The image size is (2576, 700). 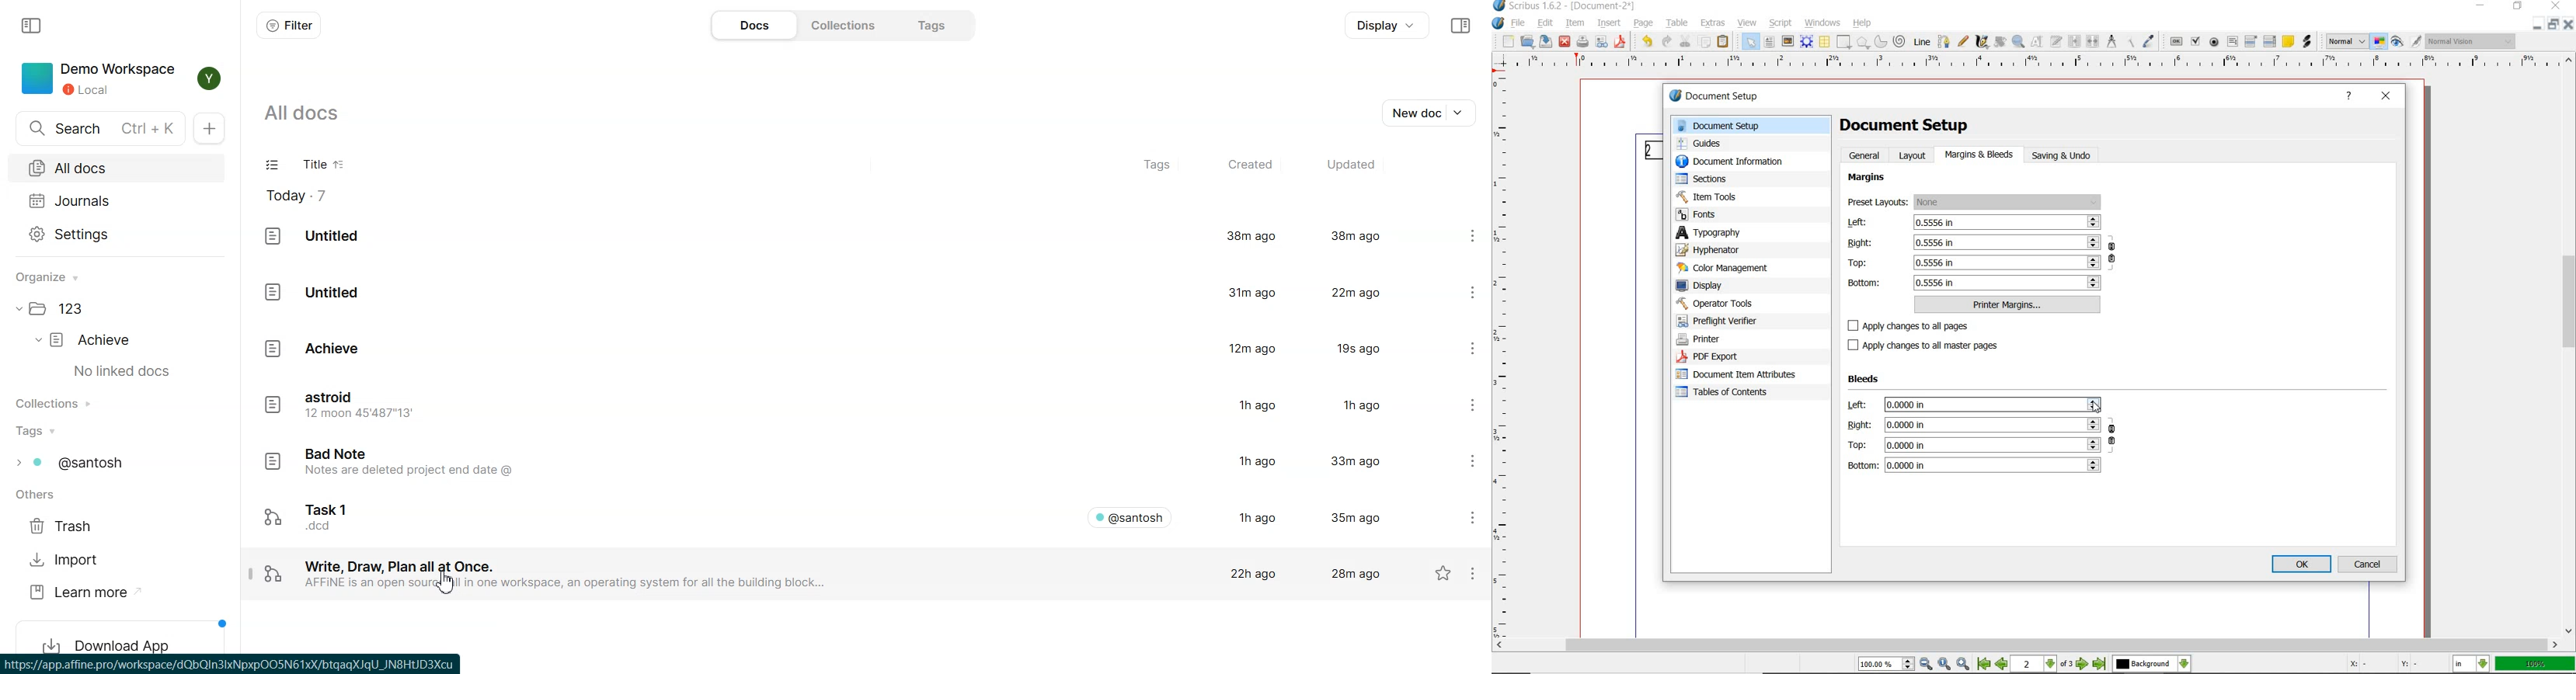 What do you see at coordinates (1930, 345) in the screenshot?
I see `apply changes to all master pages` at bounding box center [1930, 345].